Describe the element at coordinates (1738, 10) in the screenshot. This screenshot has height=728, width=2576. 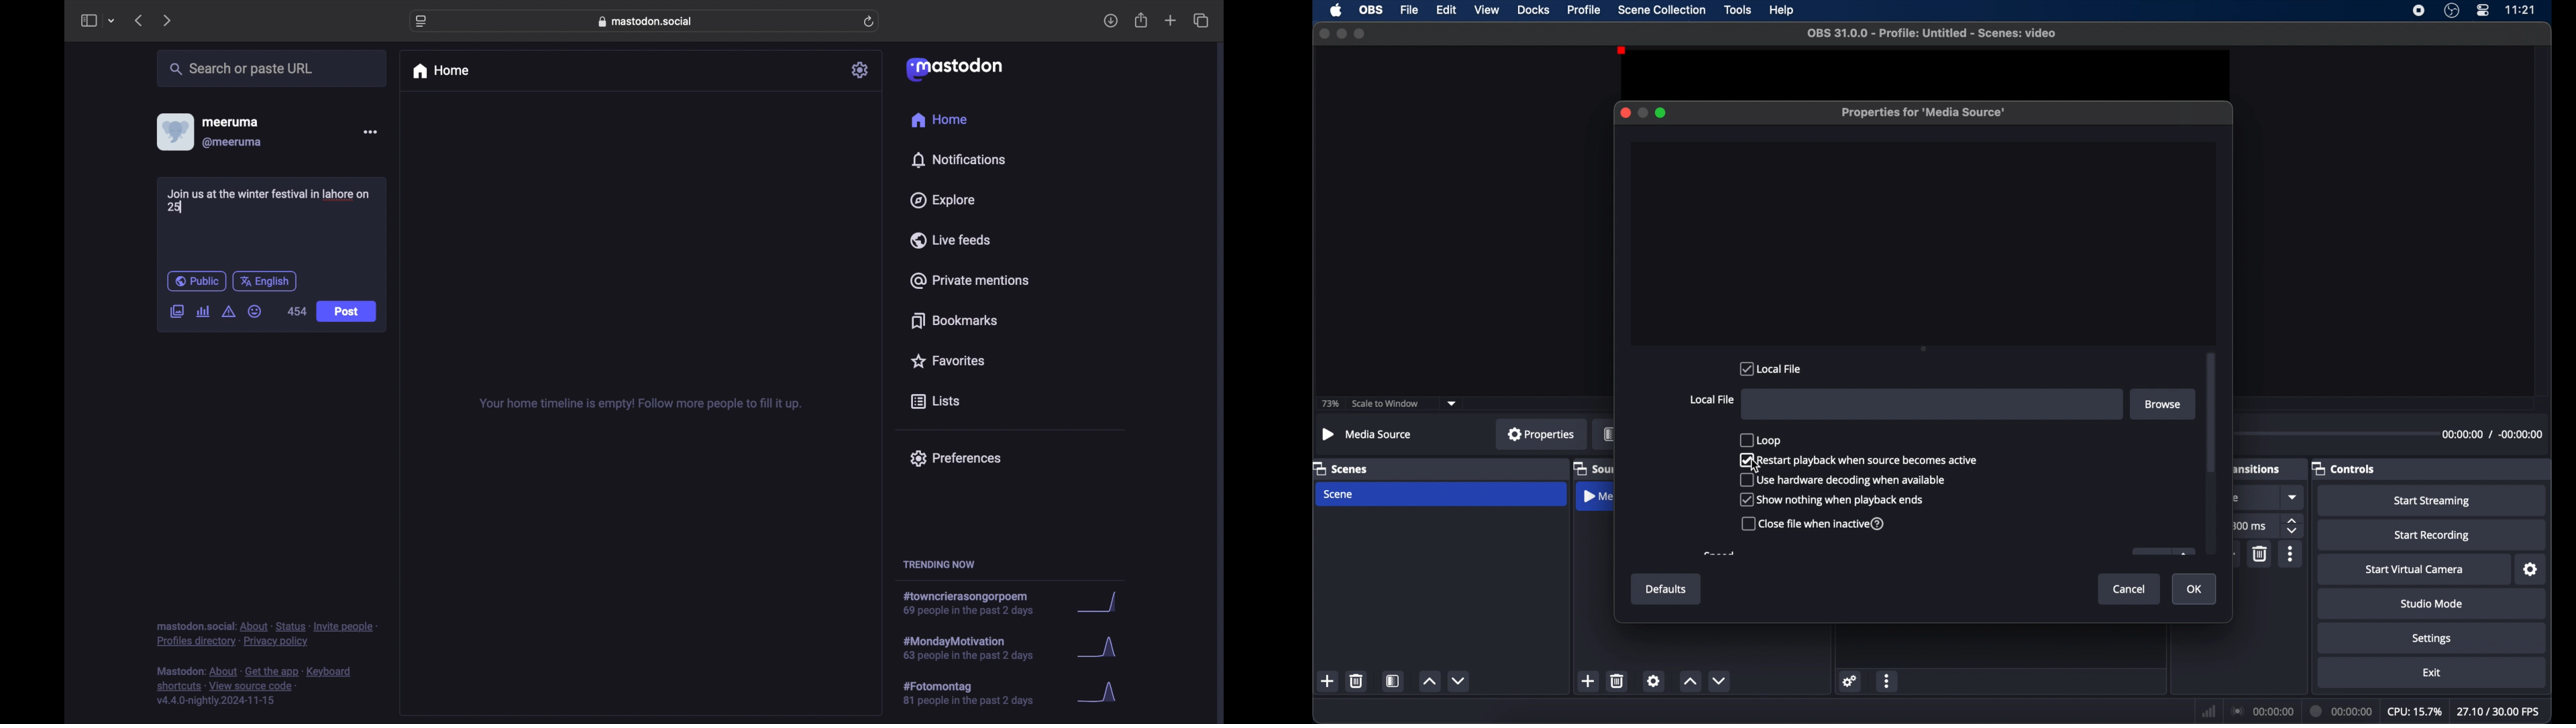
I see `tools` at that location.